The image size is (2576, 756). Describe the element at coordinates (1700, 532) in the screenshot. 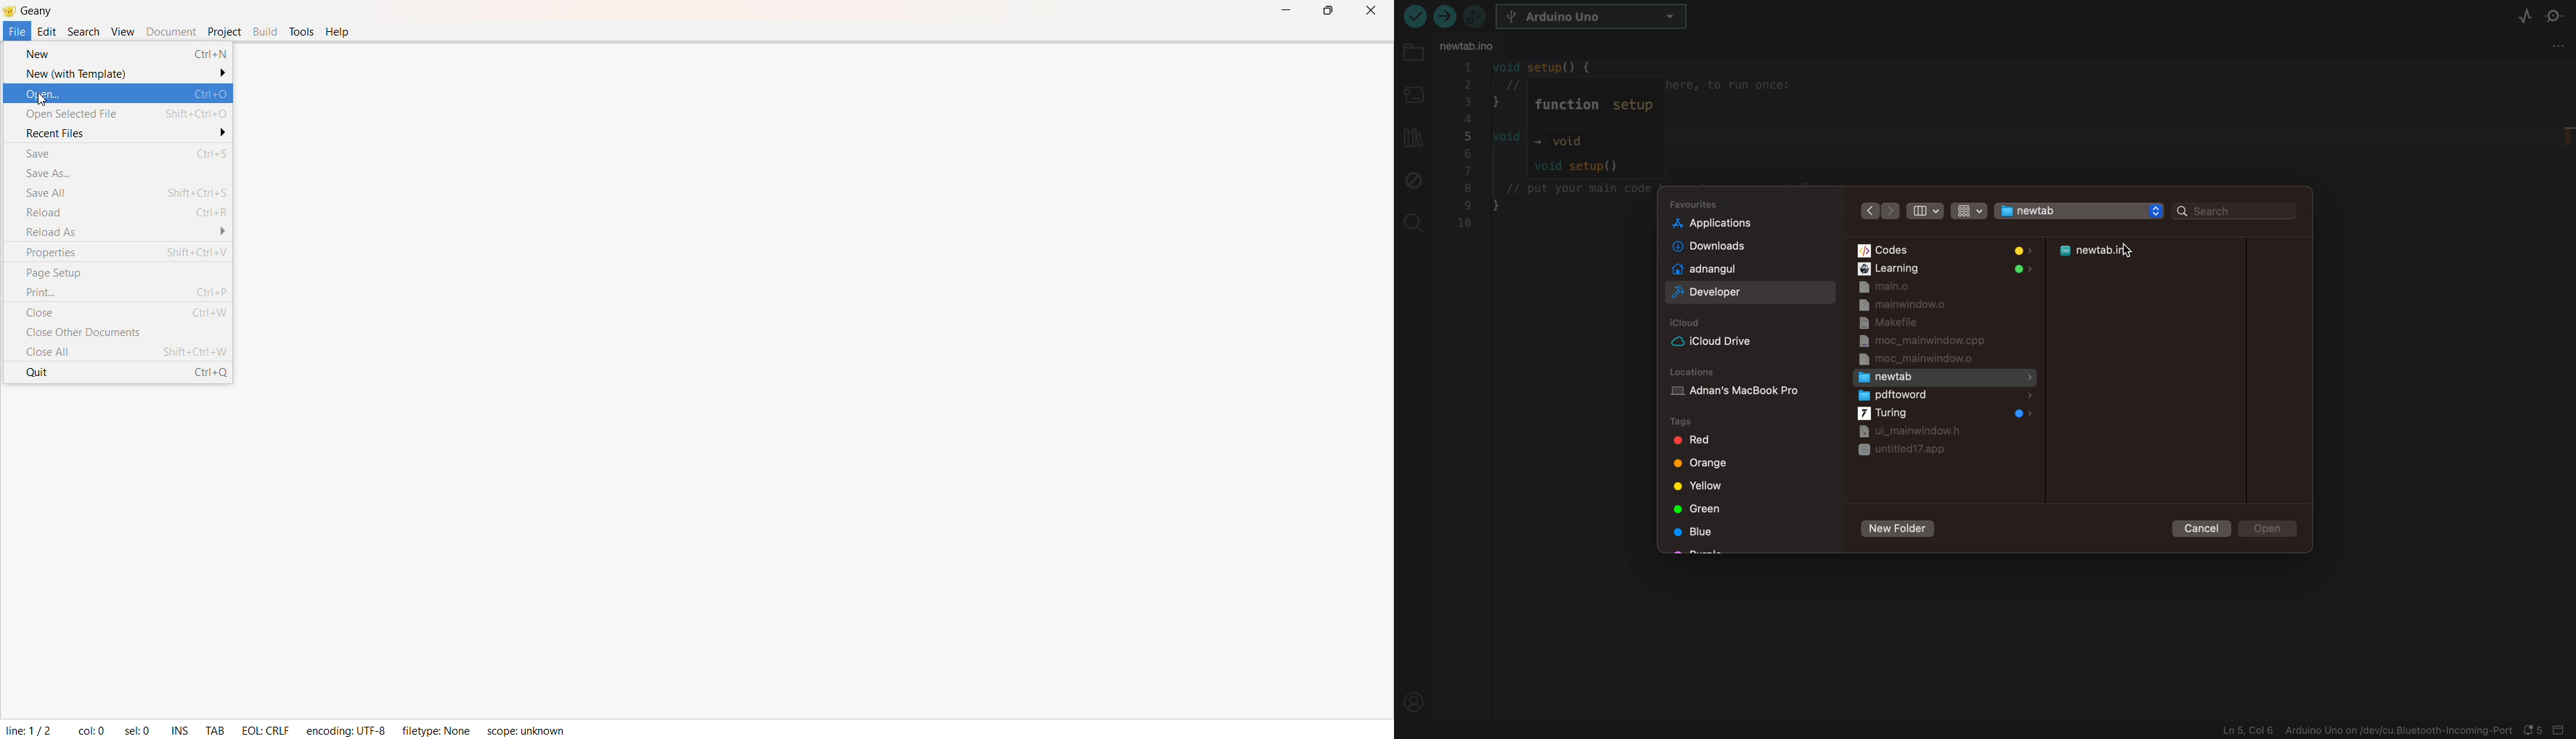

I see `tags` at that location.